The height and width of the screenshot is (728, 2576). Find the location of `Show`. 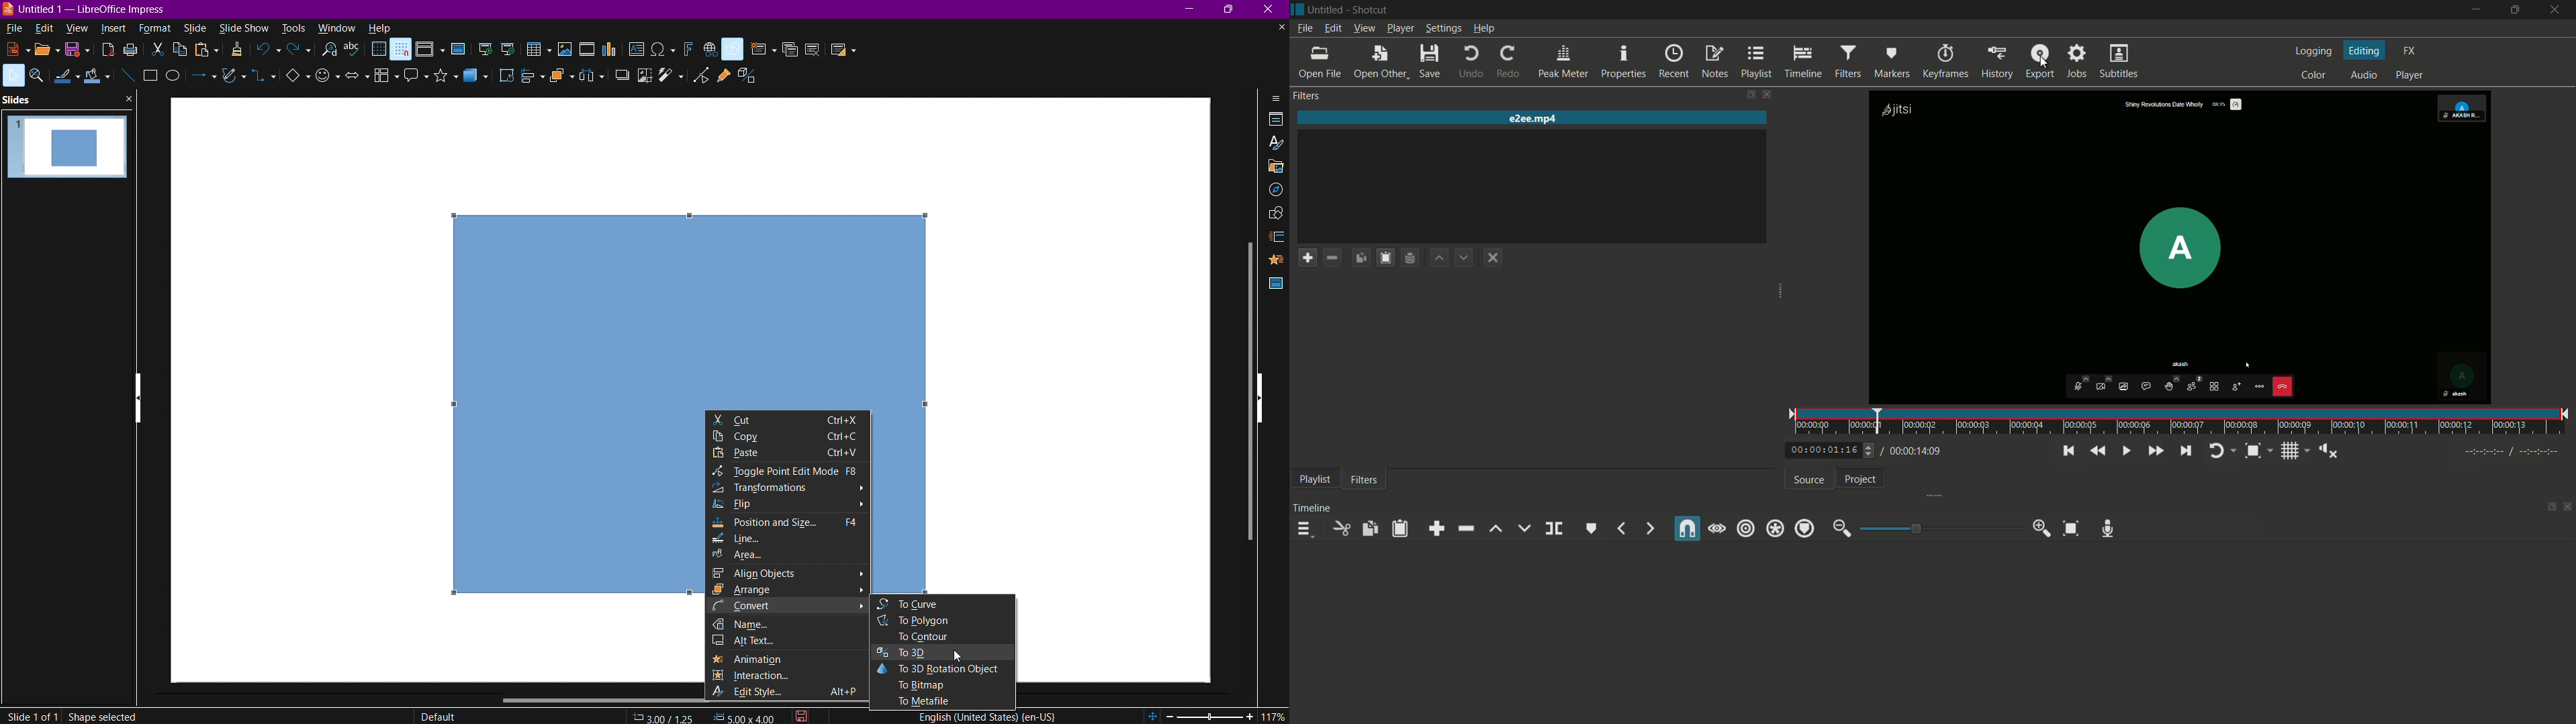

Show is located at coordinates (139, 400).